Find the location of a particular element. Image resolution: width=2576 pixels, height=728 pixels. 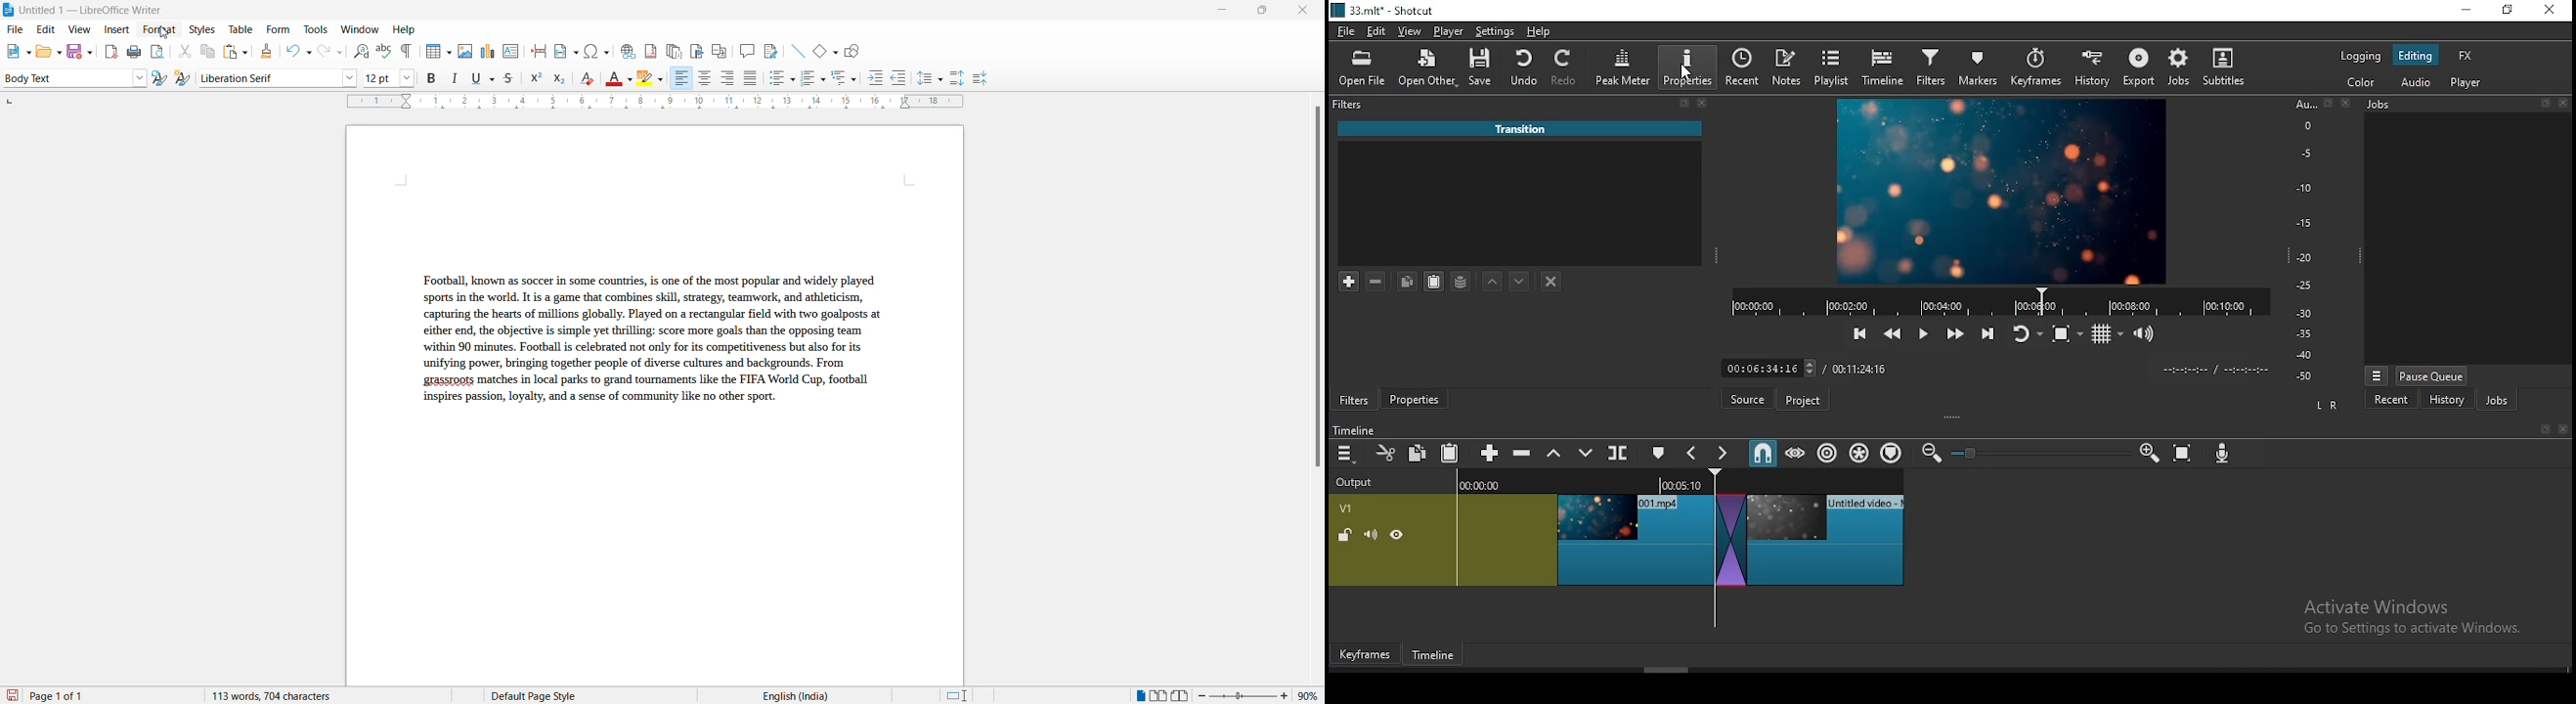

select outline format is located at coordinates (849, 77).